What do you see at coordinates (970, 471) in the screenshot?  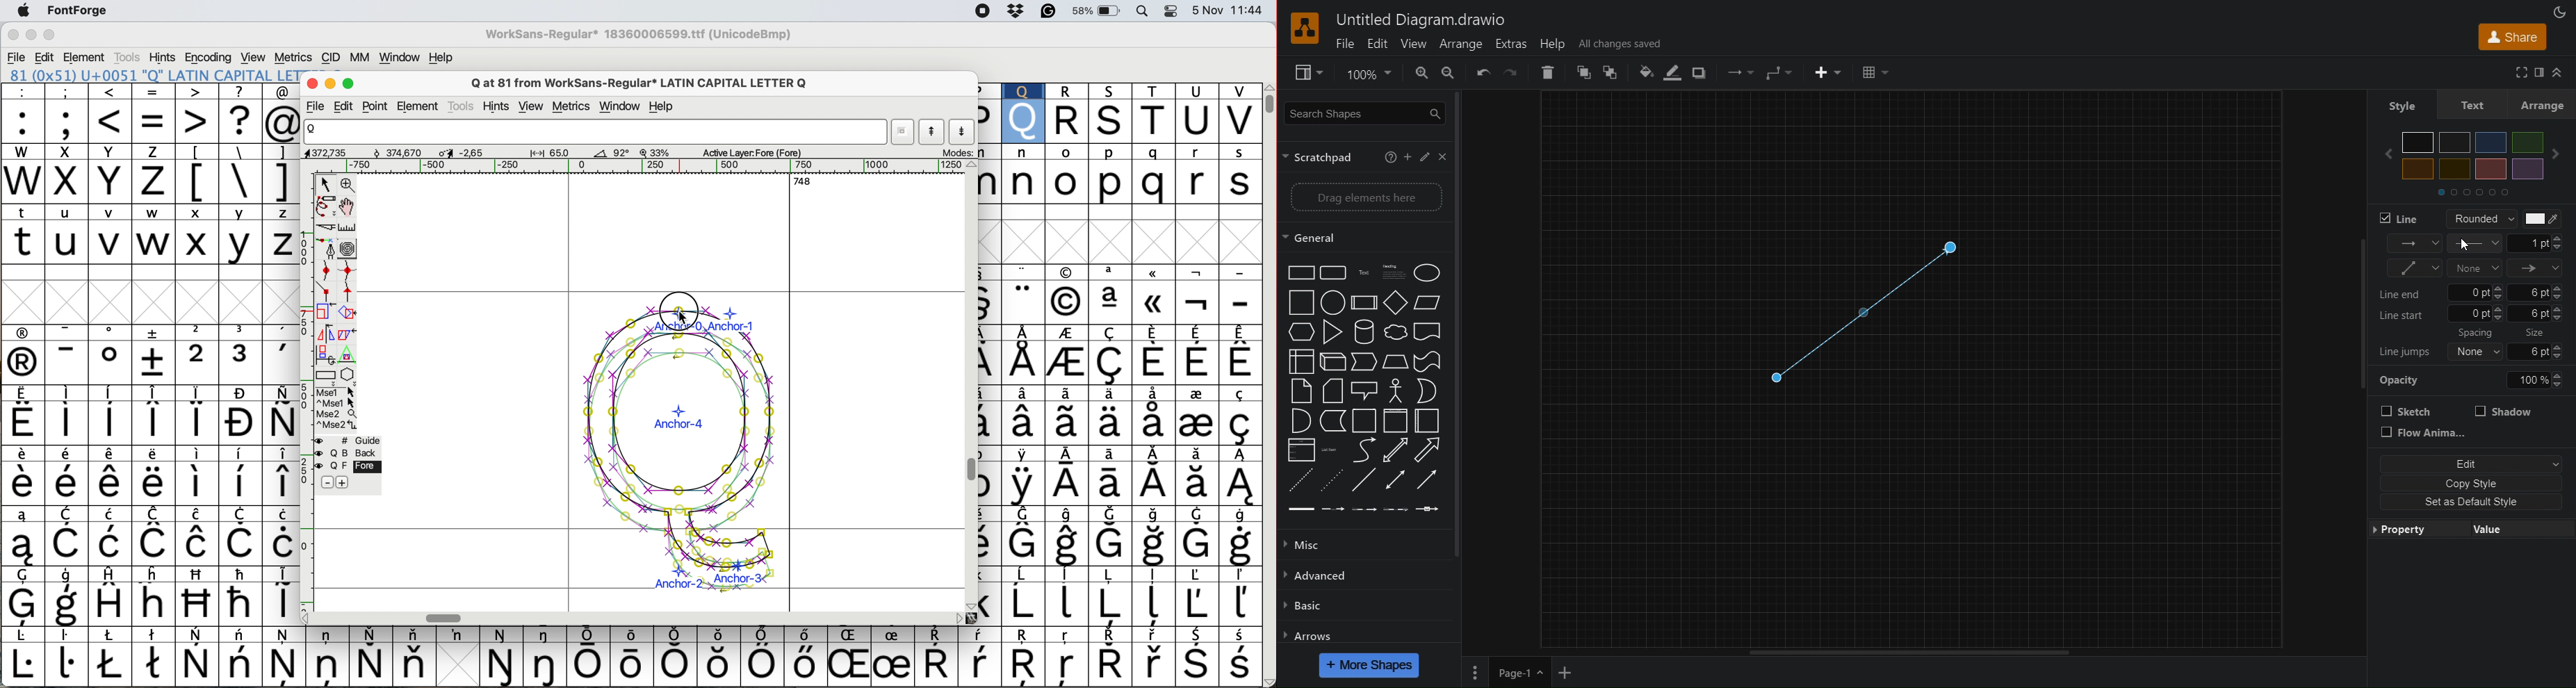 I see `vertical scroll bar` at bounding box center [970, 471].